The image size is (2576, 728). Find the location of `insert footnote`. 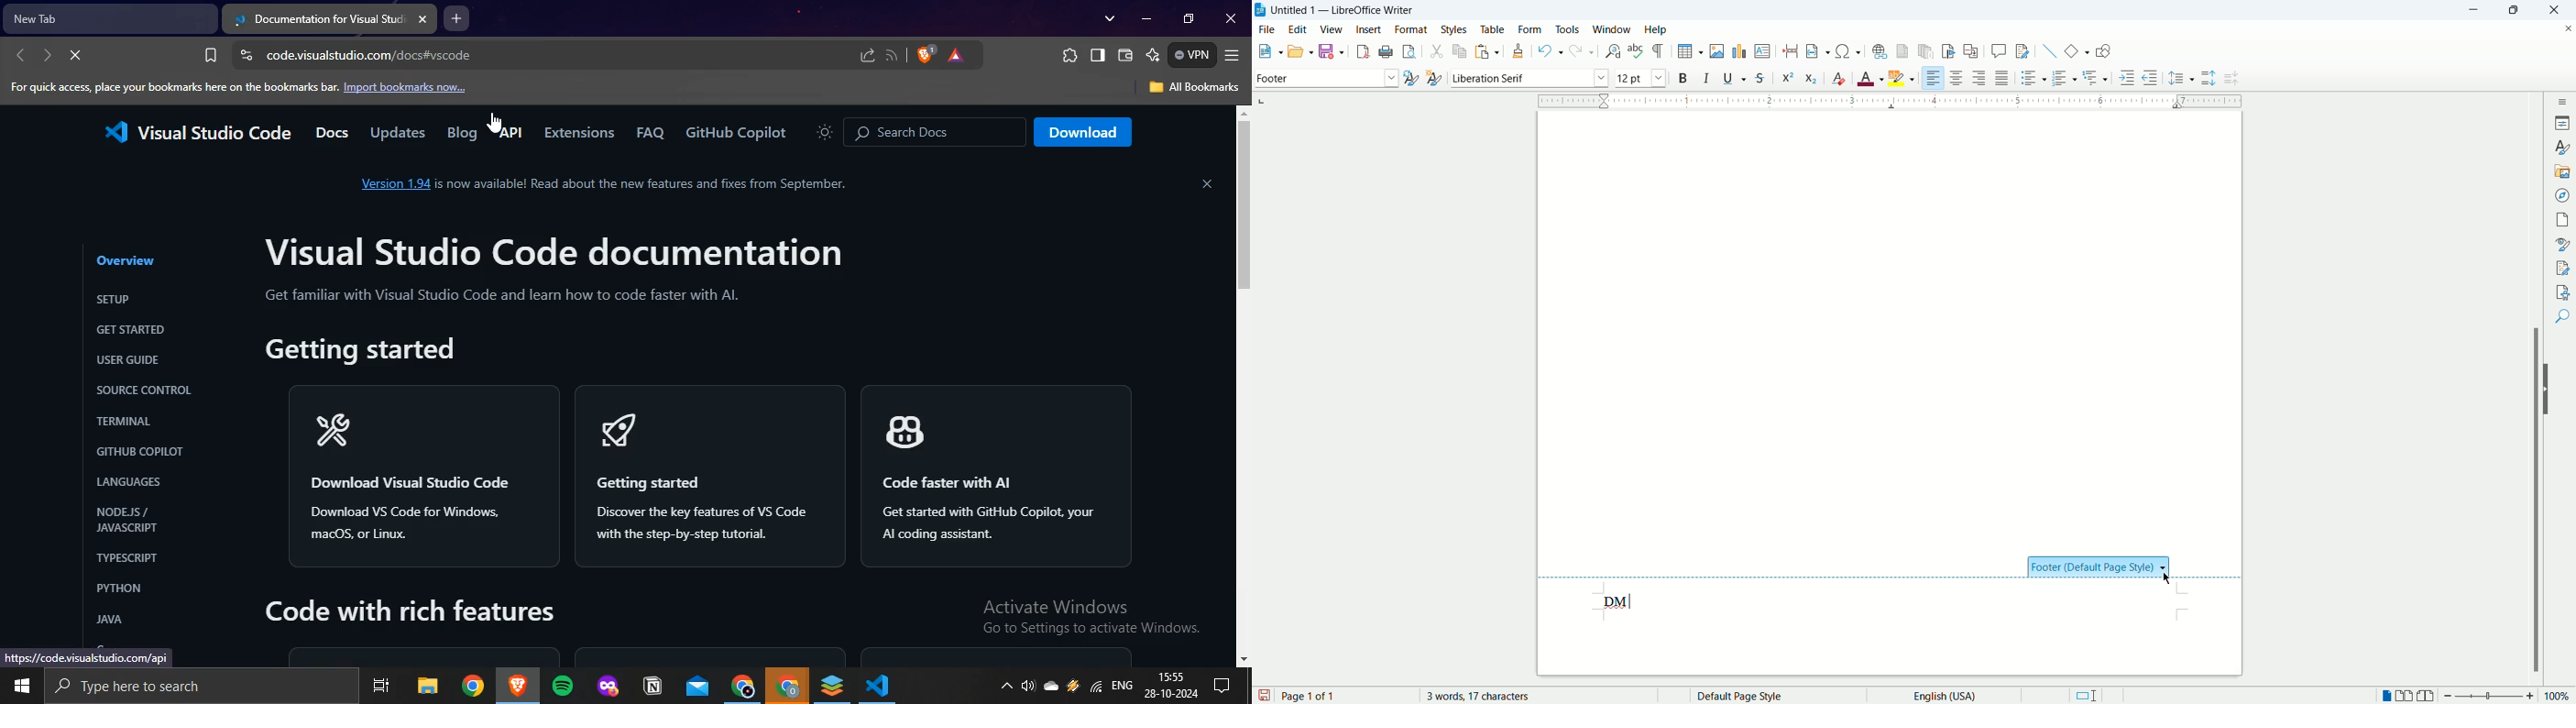

insert footnote is located at coordinates (1902, 51).